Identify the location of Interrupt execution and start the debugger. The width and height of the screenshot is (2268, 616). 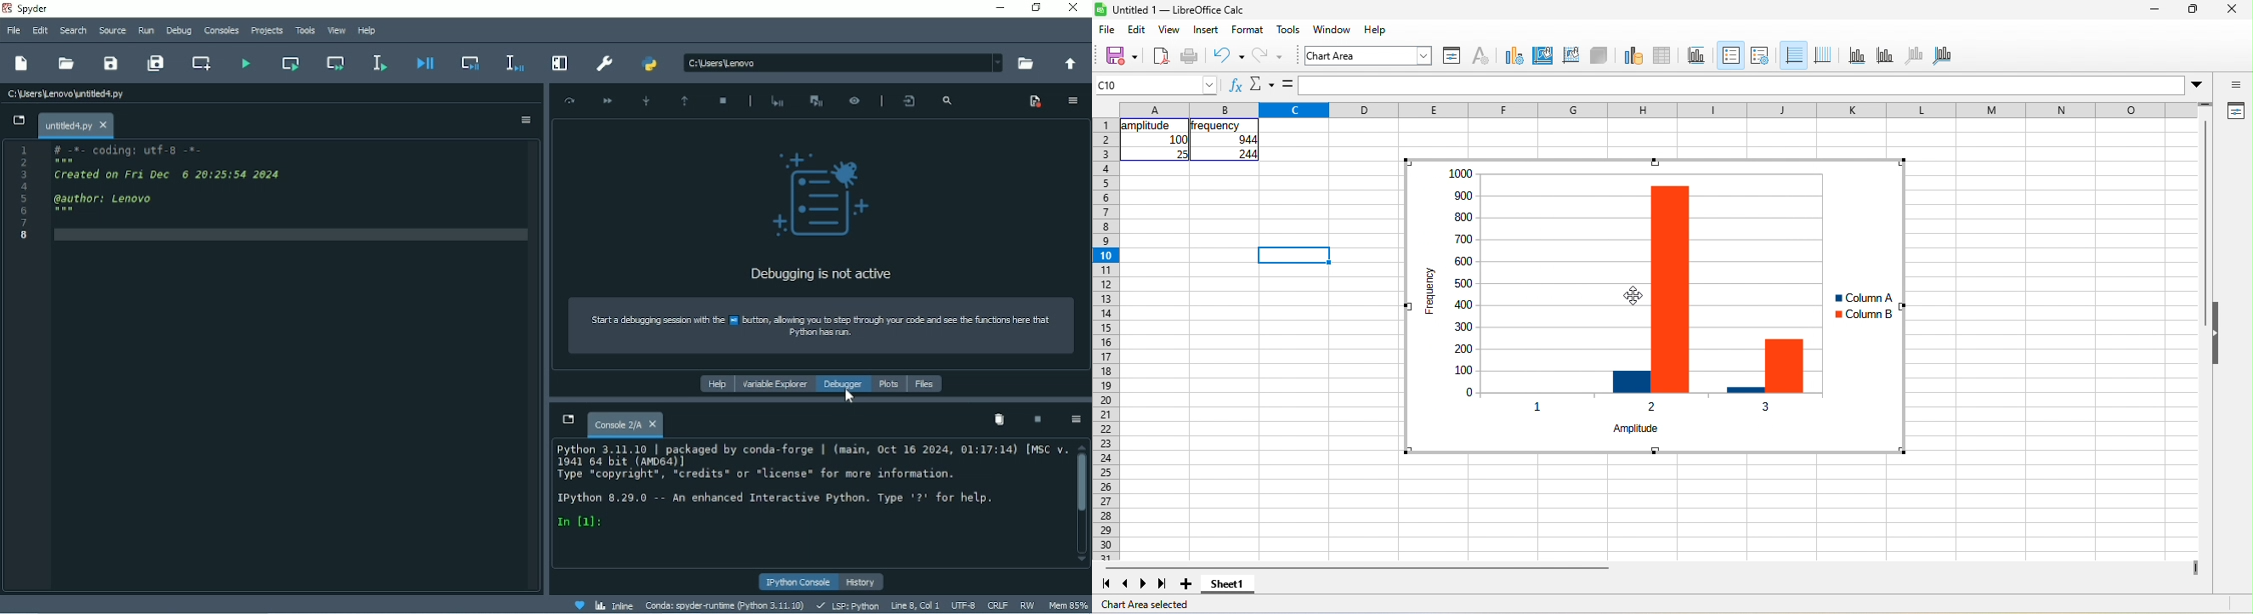
(820, 101).